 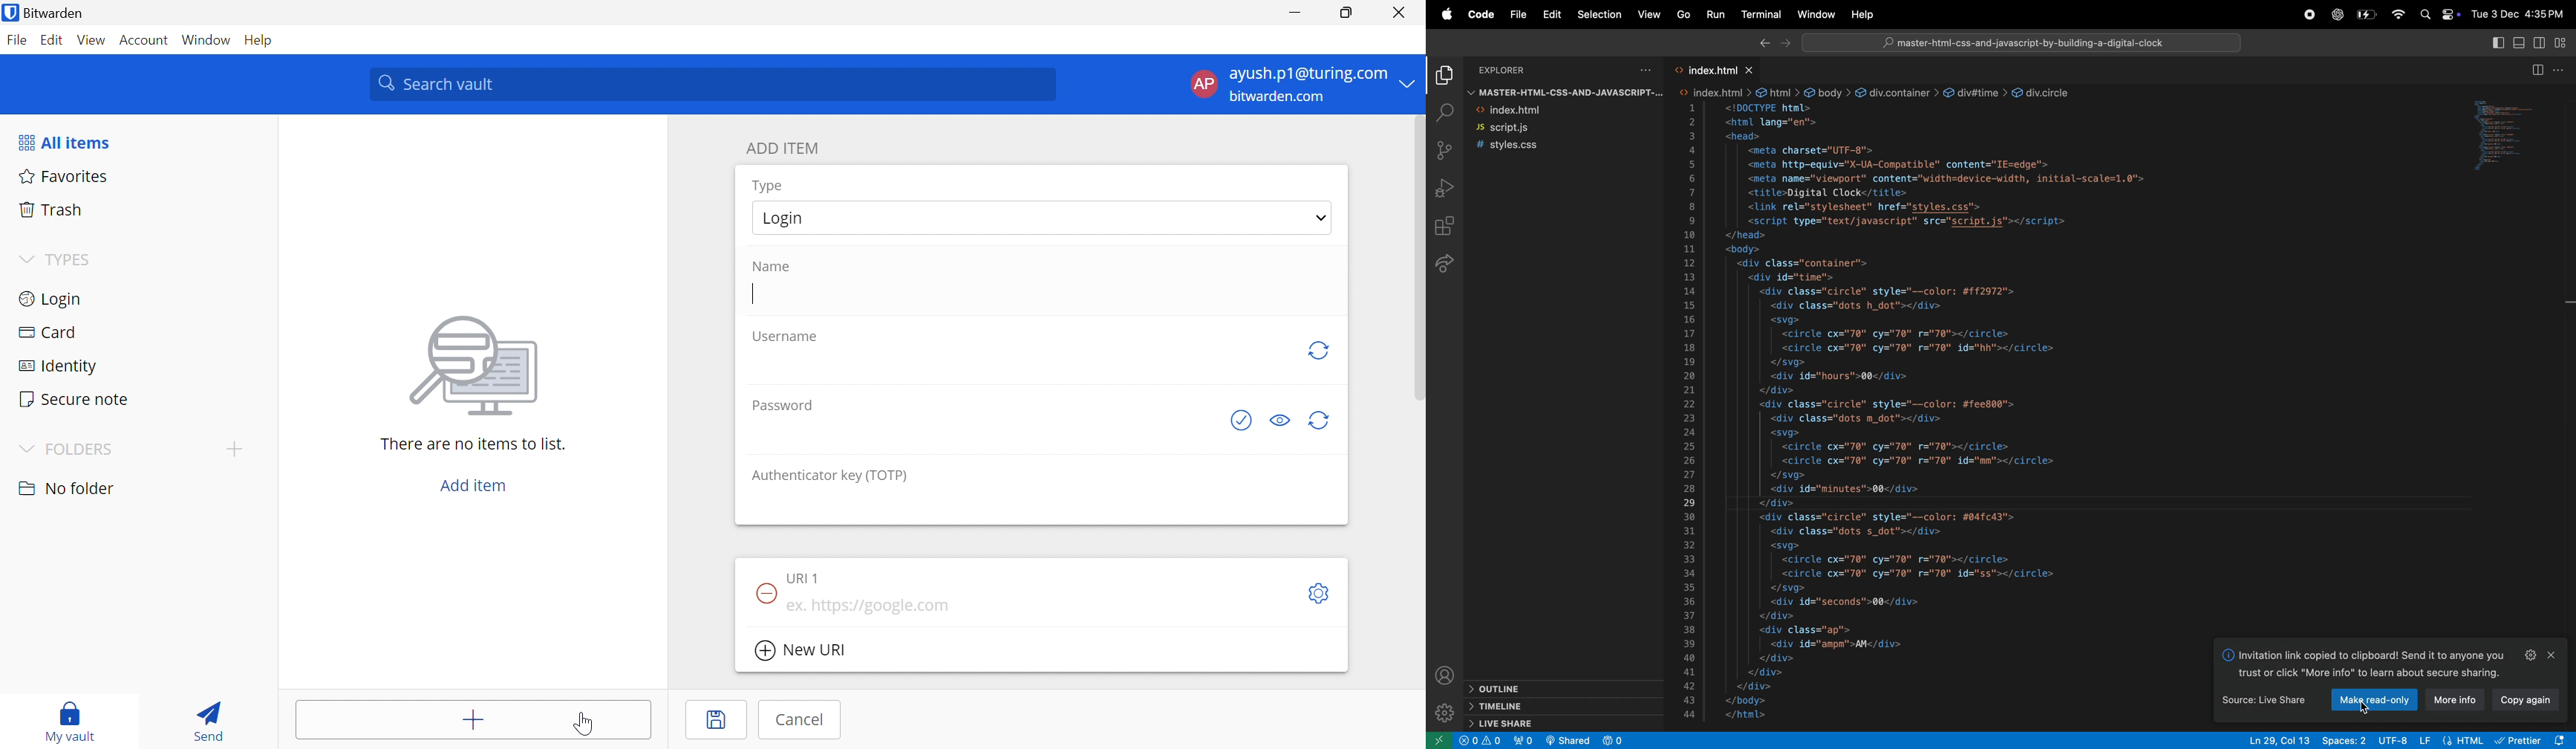 What do you see at coordinates (1322, 594) in the screenshot?
I see `Settings` at bounding box center [1322, 594].